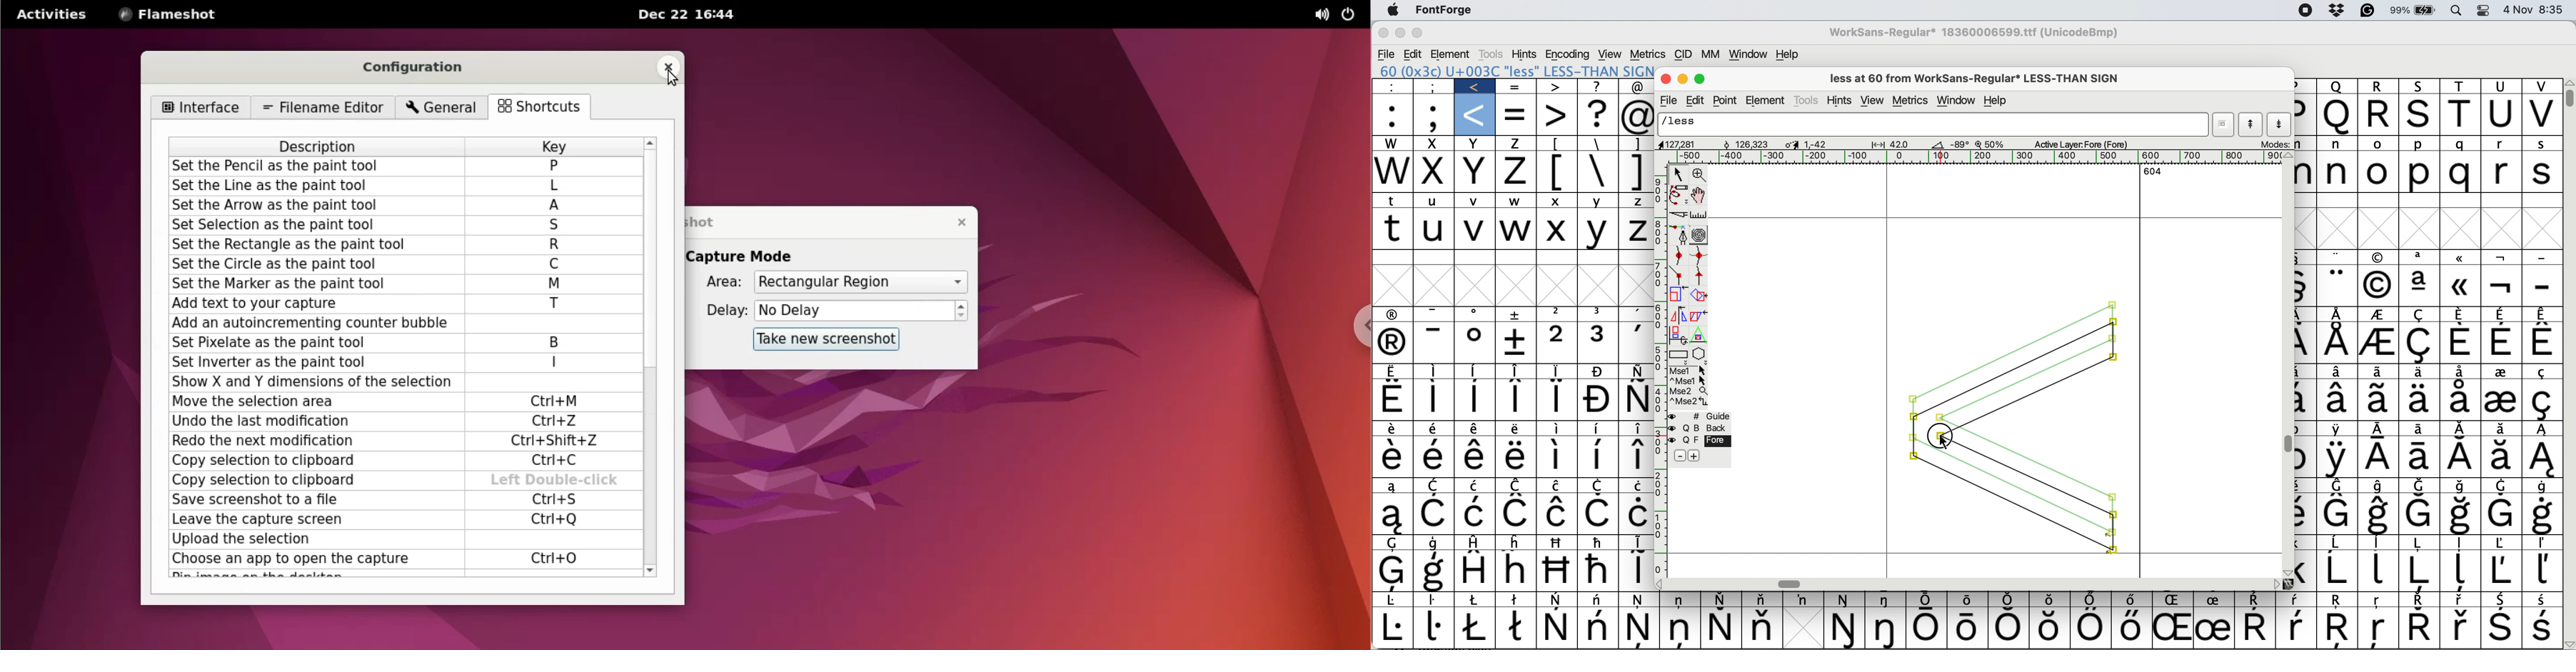 The height and width of the screenshot is (672, 2576). Describe the element at coordinates (1554, 458) in the screenshot. I see `Symbol` at that location.